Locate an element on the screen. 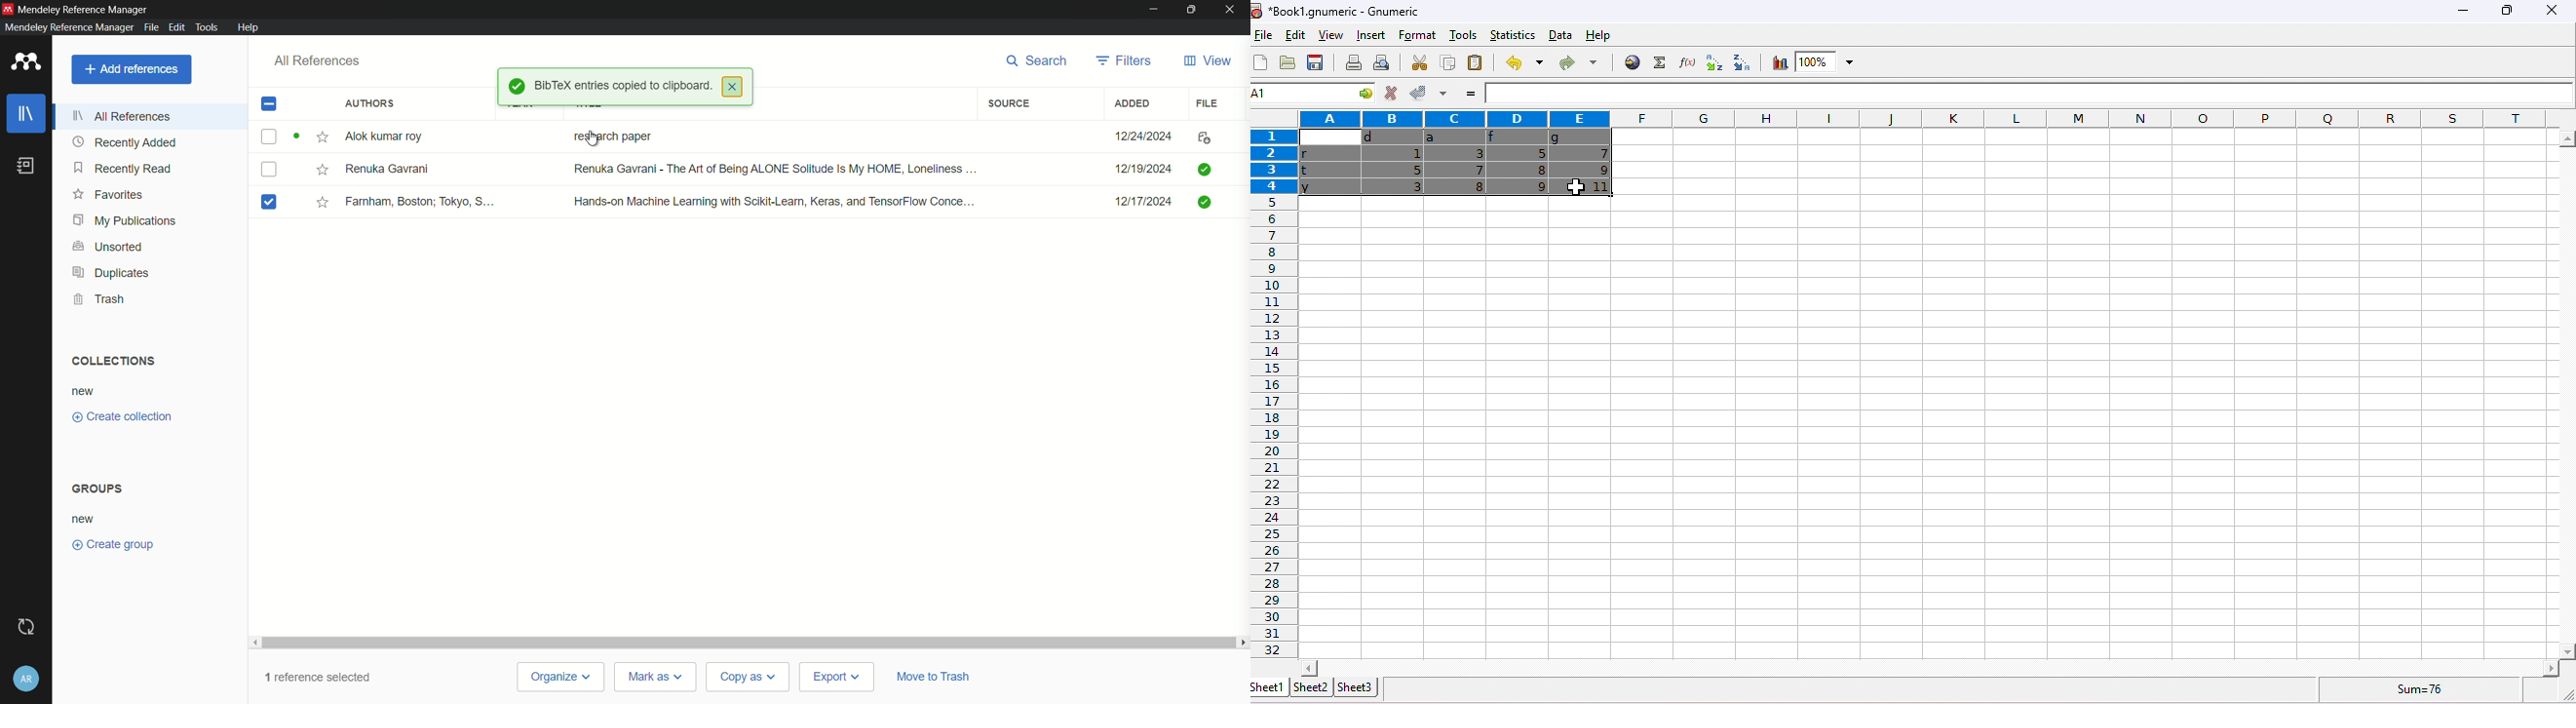 The width and height of the screenshot is (2576, 728). sort ascending is located at coordinates (1711, 63).